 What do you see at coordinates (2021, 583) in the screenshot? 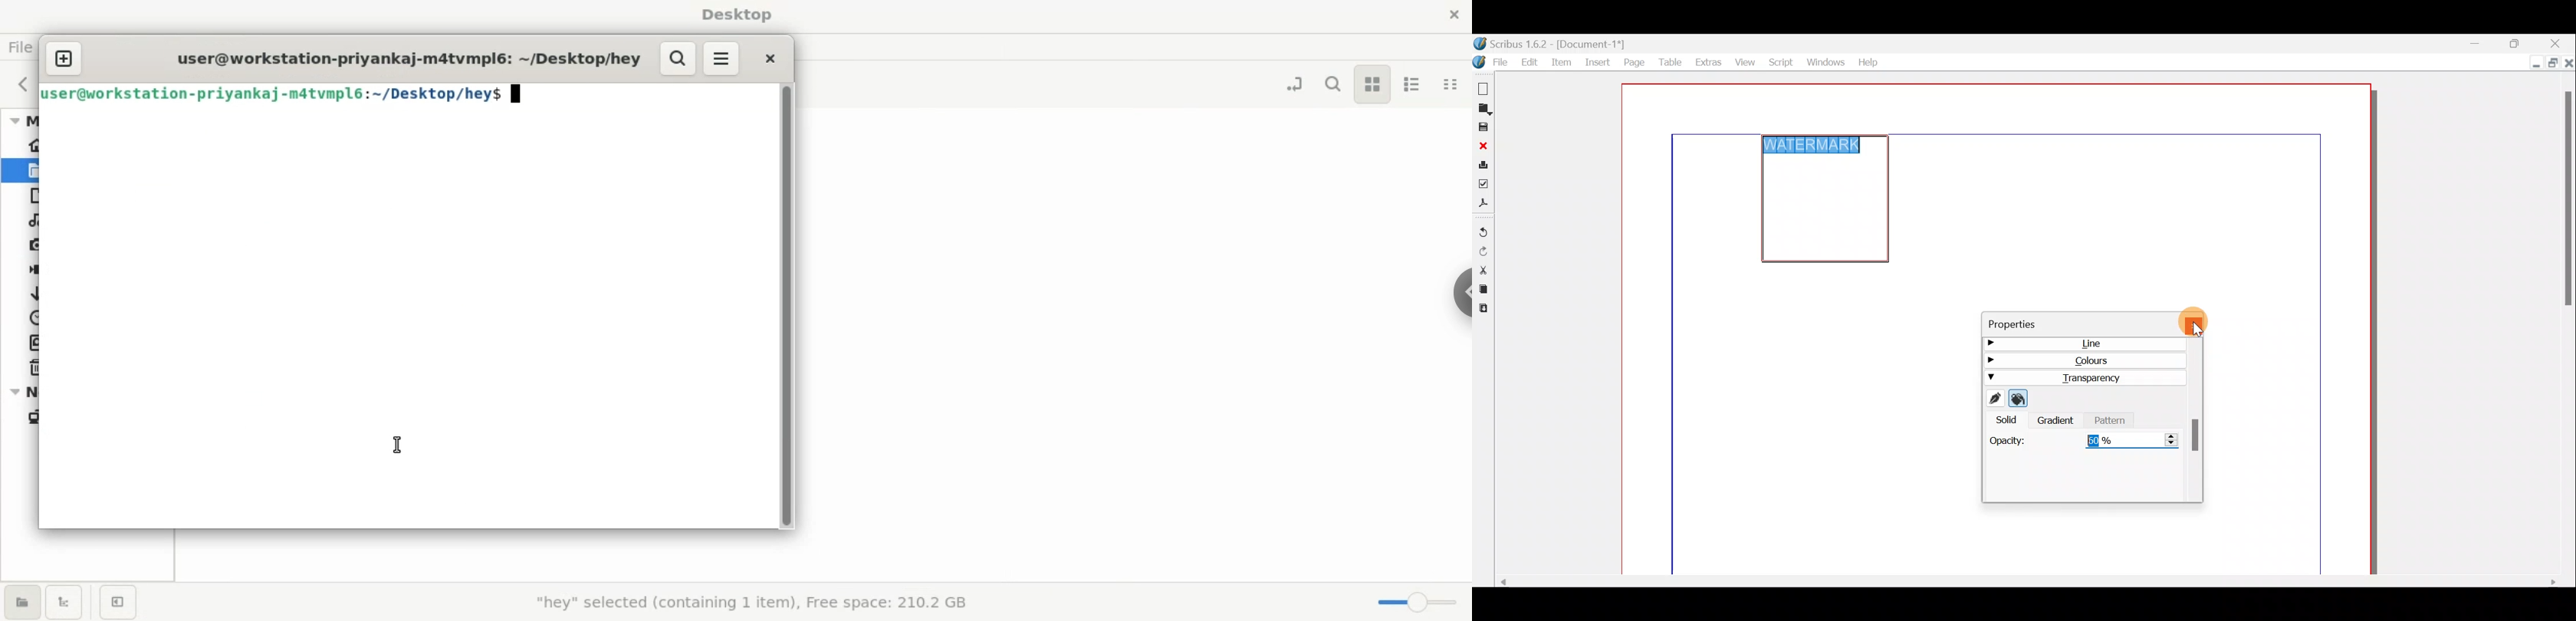
I see `Scroll bar` at bounding box center [2021, 583].